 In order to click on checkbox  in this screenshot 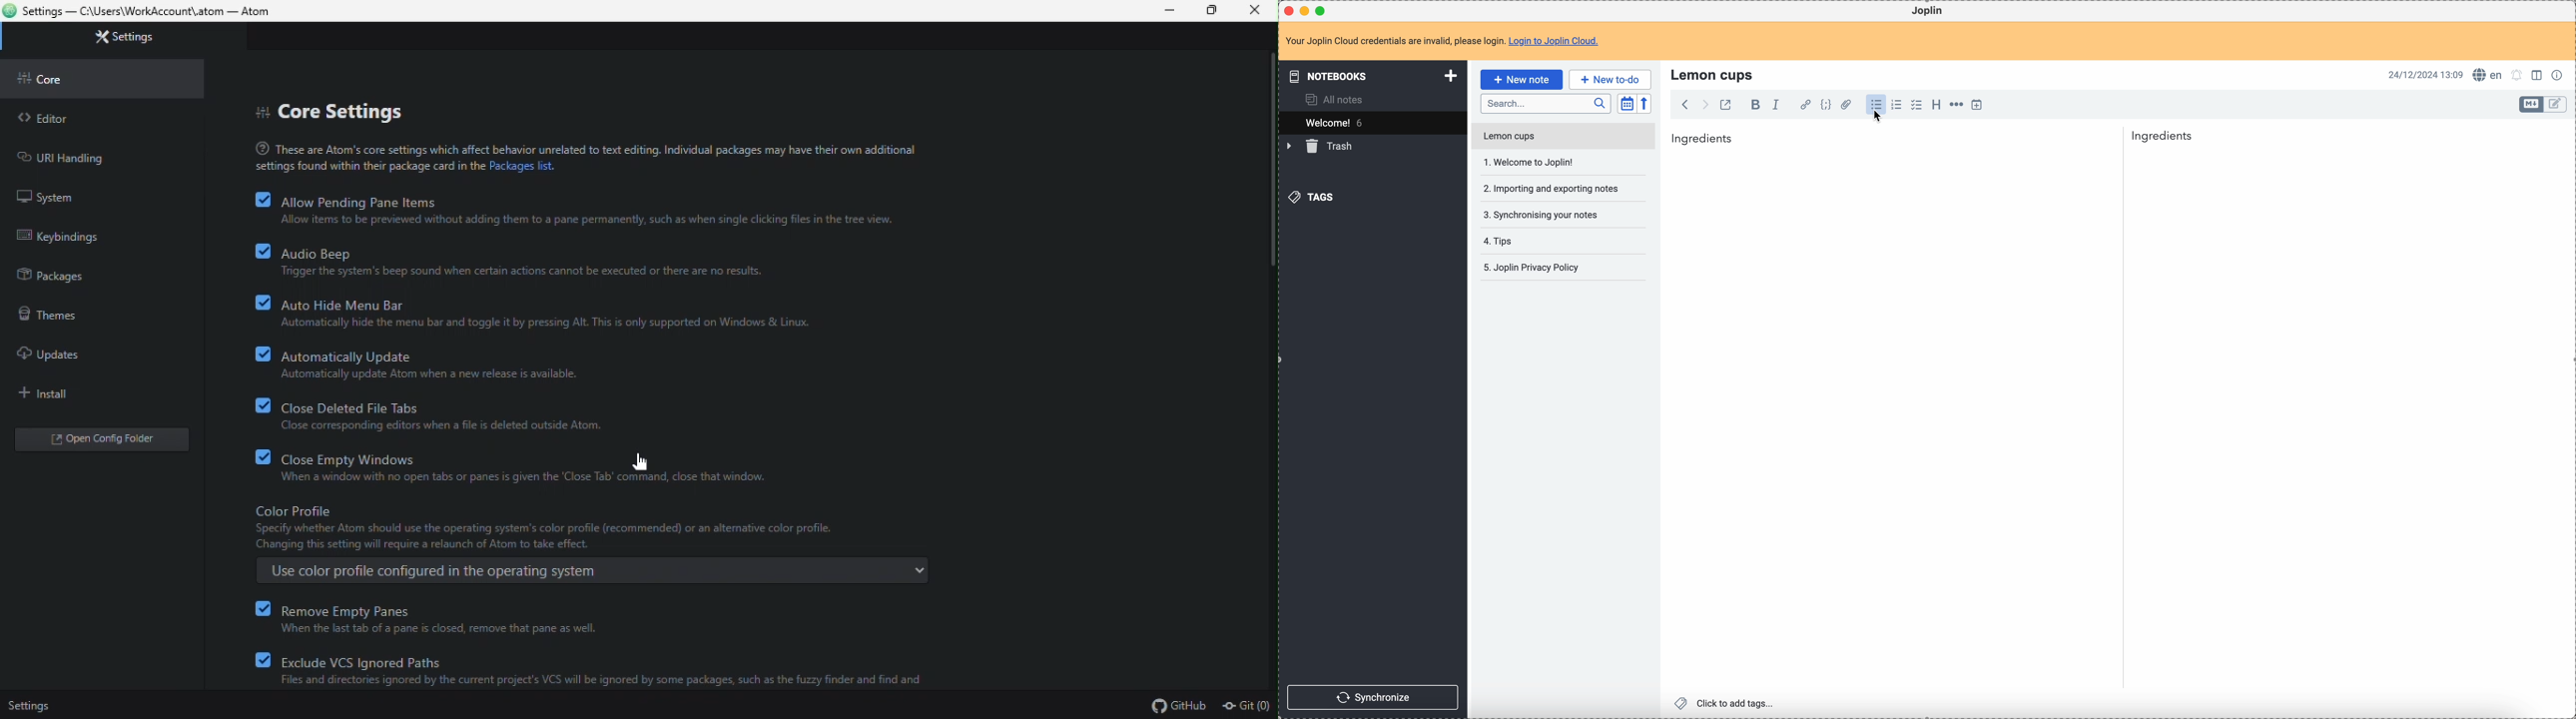, I will do `click(252, 457)`.